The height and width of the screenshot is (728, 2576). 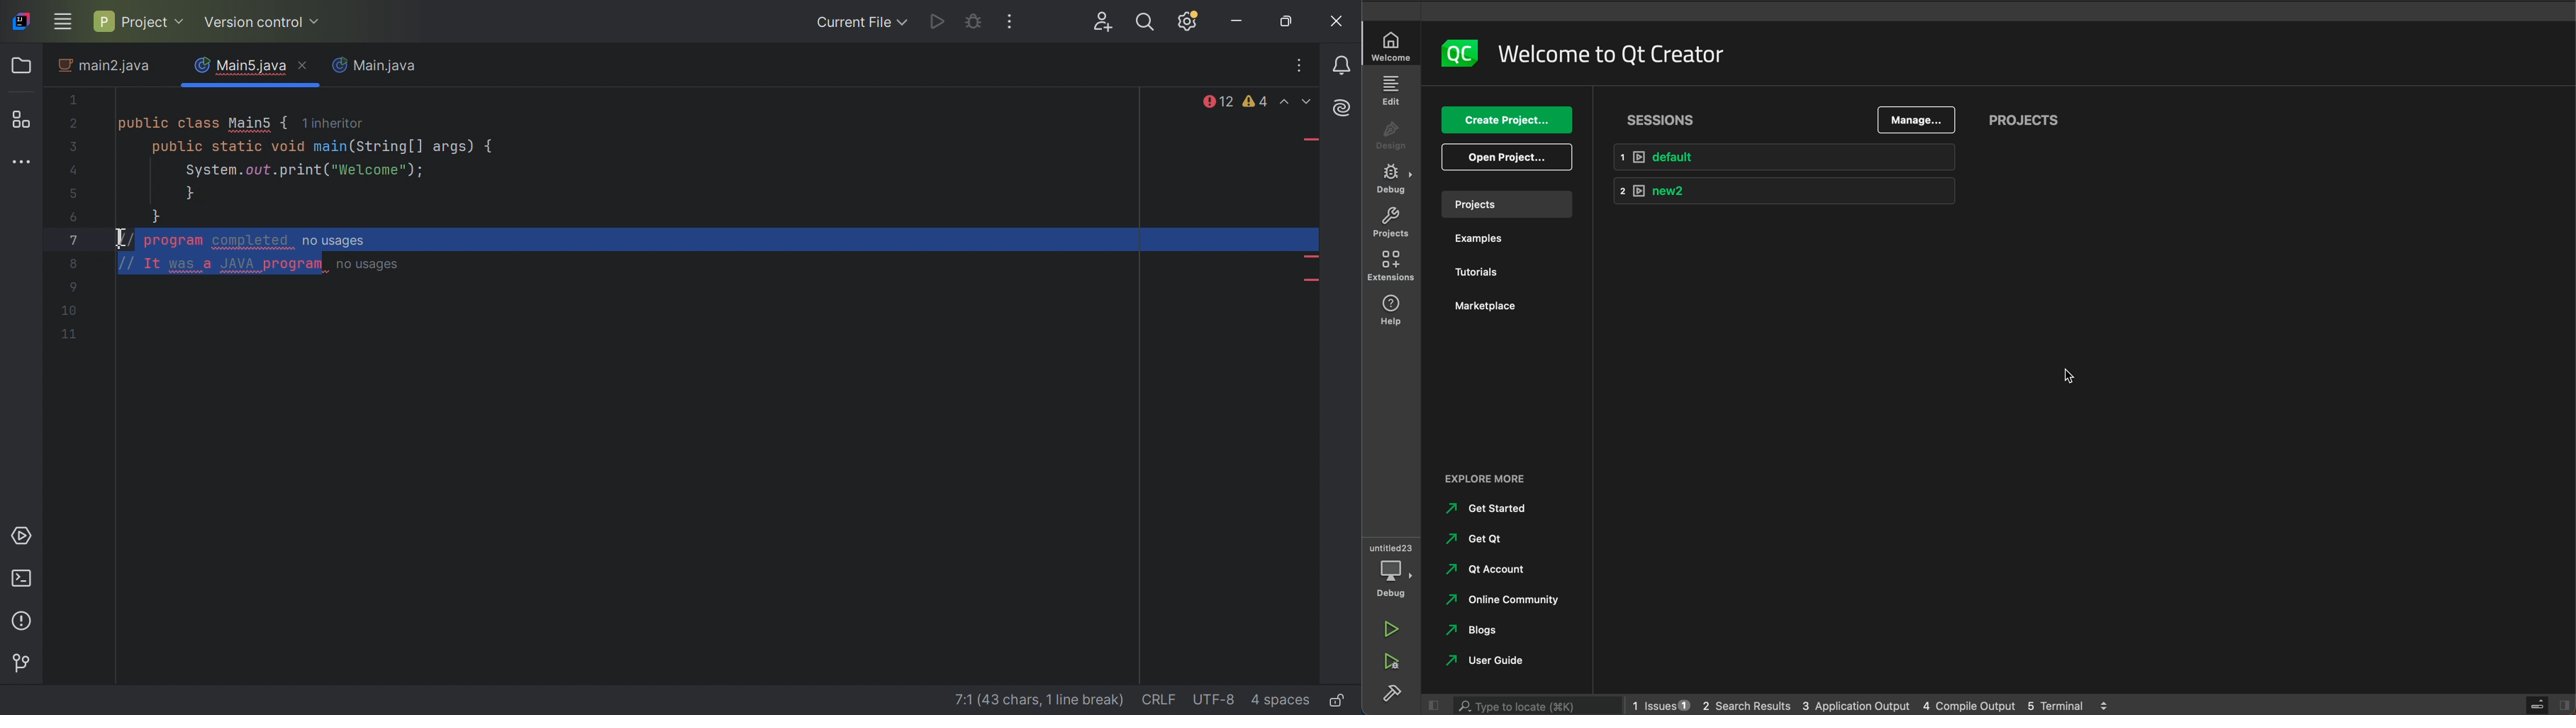 What do you see at coordinates (1392, 695) in the screenshot?
I see `` at bounding box center [1392, 695].